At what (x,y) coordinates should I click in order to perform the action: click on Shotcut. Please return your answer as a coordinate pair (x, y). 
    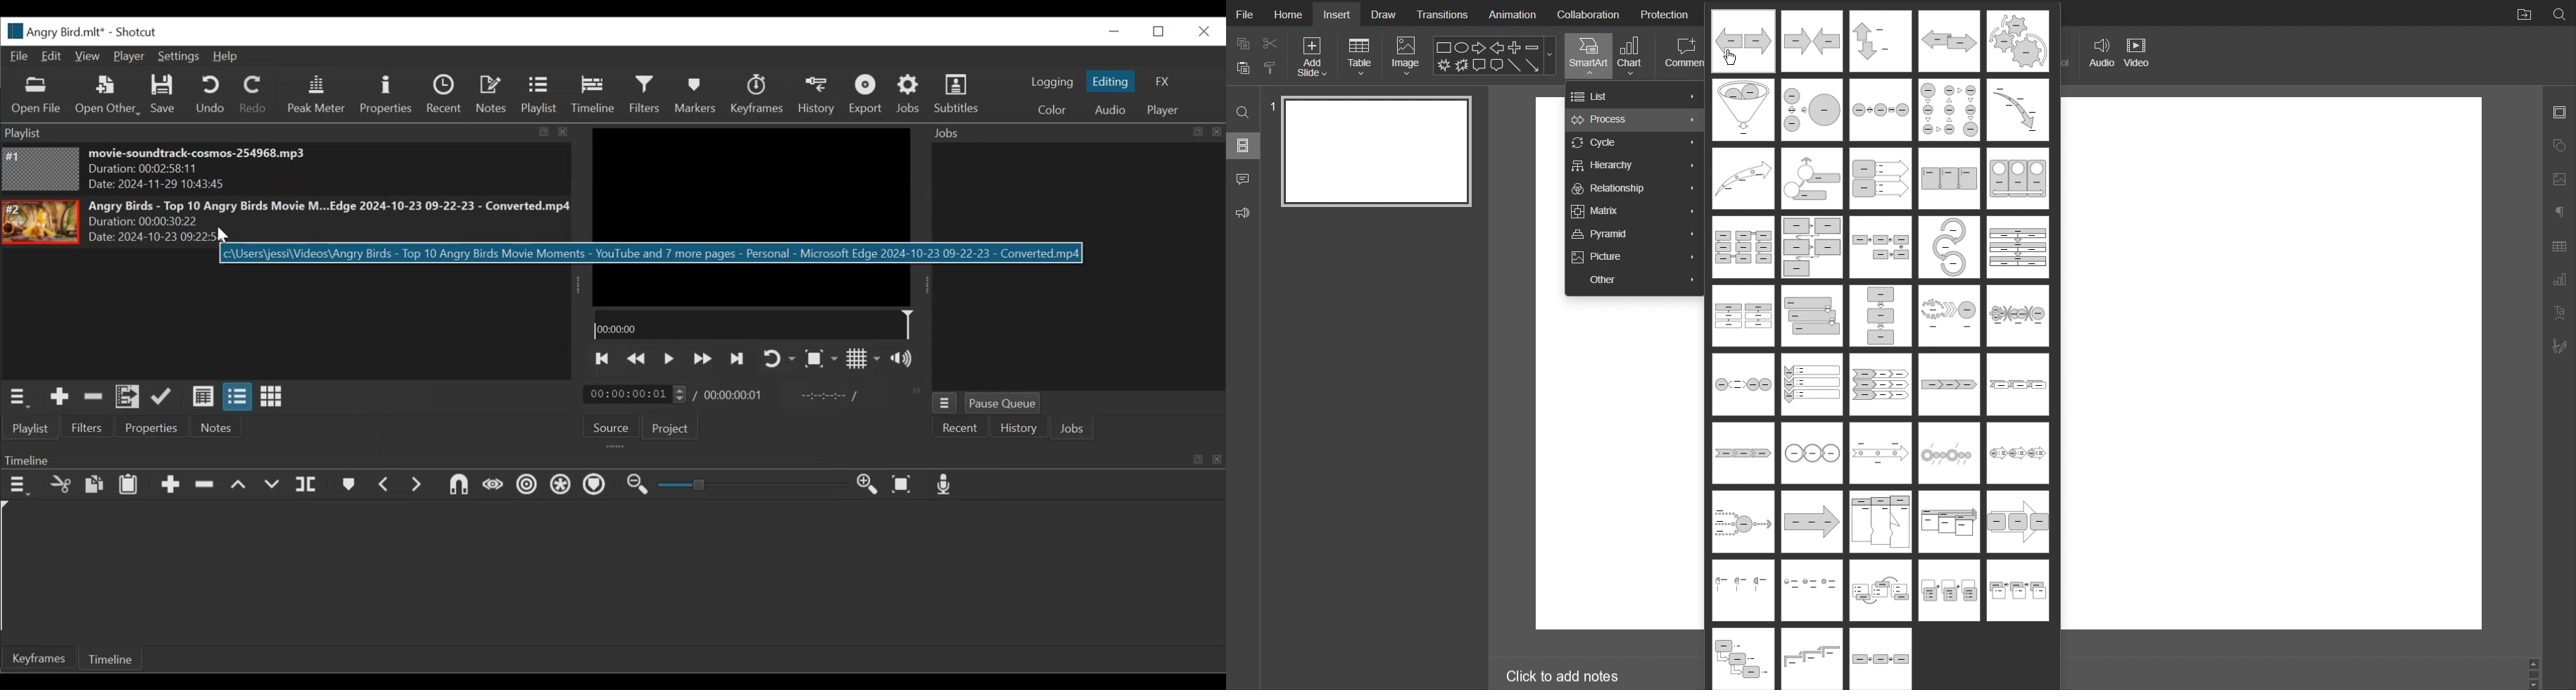
    Looking at the image, I should click on (139, 32).